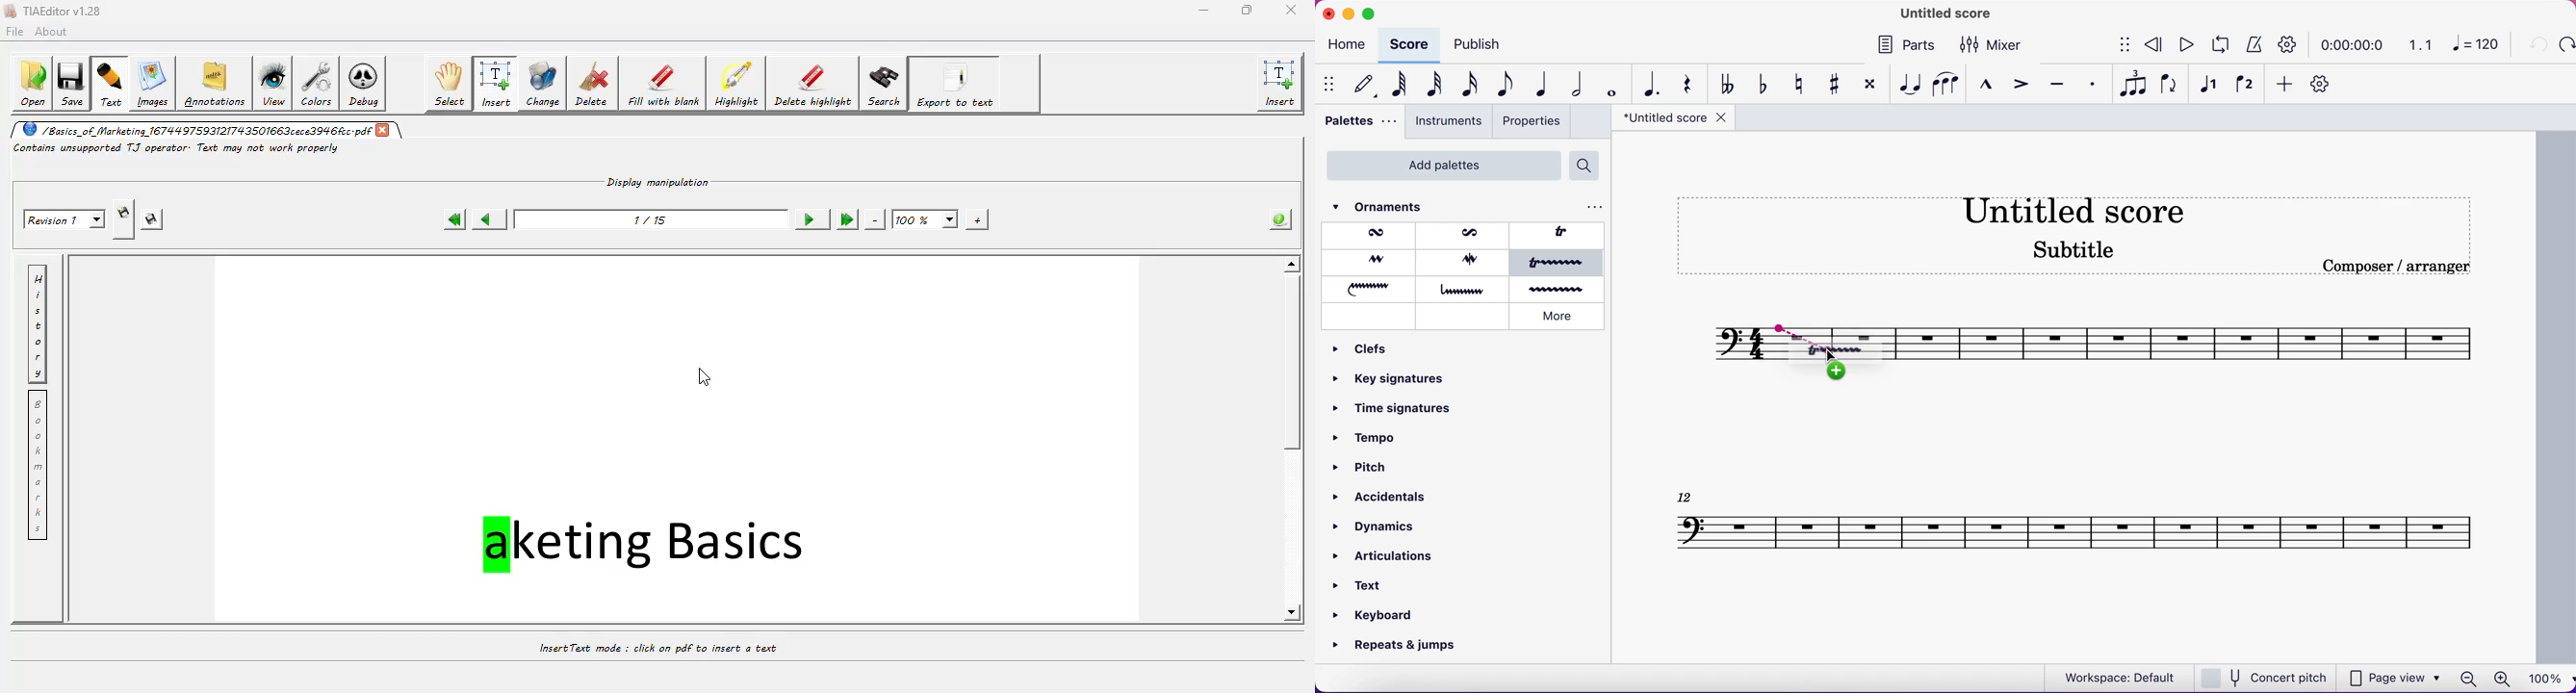  What do you see at coordinates (2536, 46) in the screenshot?
I see `undo` at bounding box center [2536, 46].